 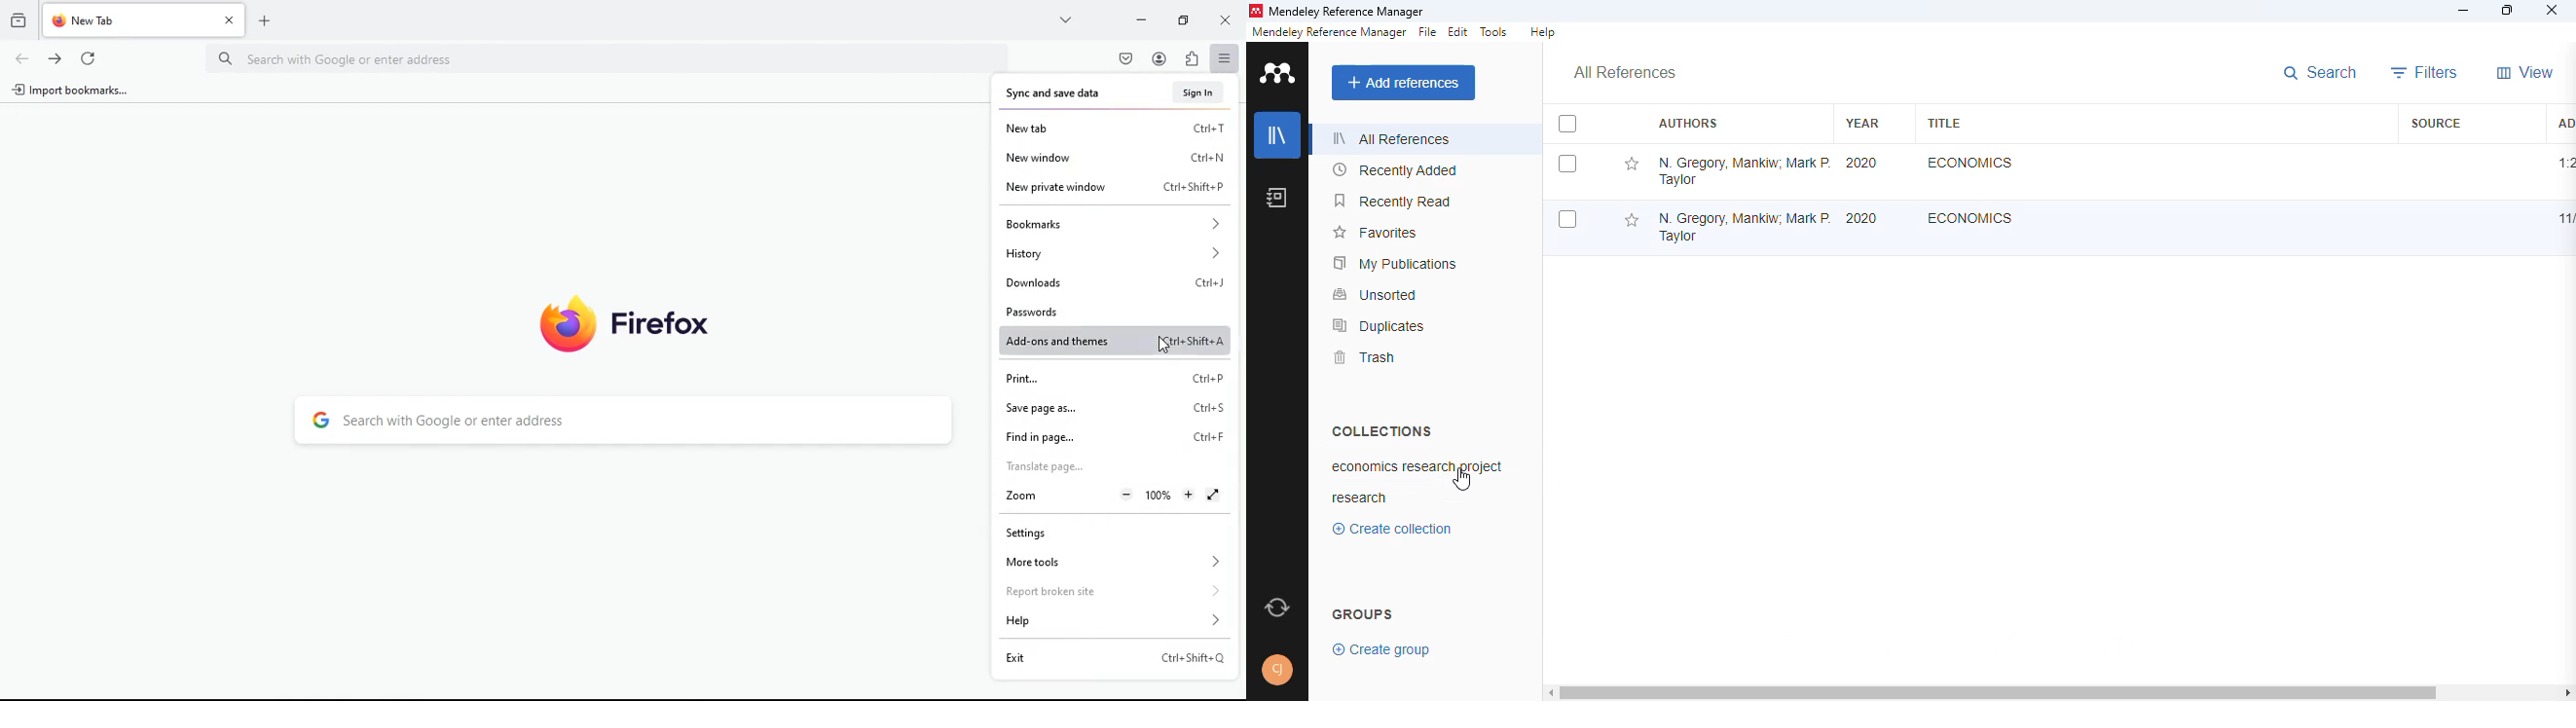 What do you see at coordinates (2425, 72) in the screenshot?
I see `filters` at bounding box center [2425, 72].